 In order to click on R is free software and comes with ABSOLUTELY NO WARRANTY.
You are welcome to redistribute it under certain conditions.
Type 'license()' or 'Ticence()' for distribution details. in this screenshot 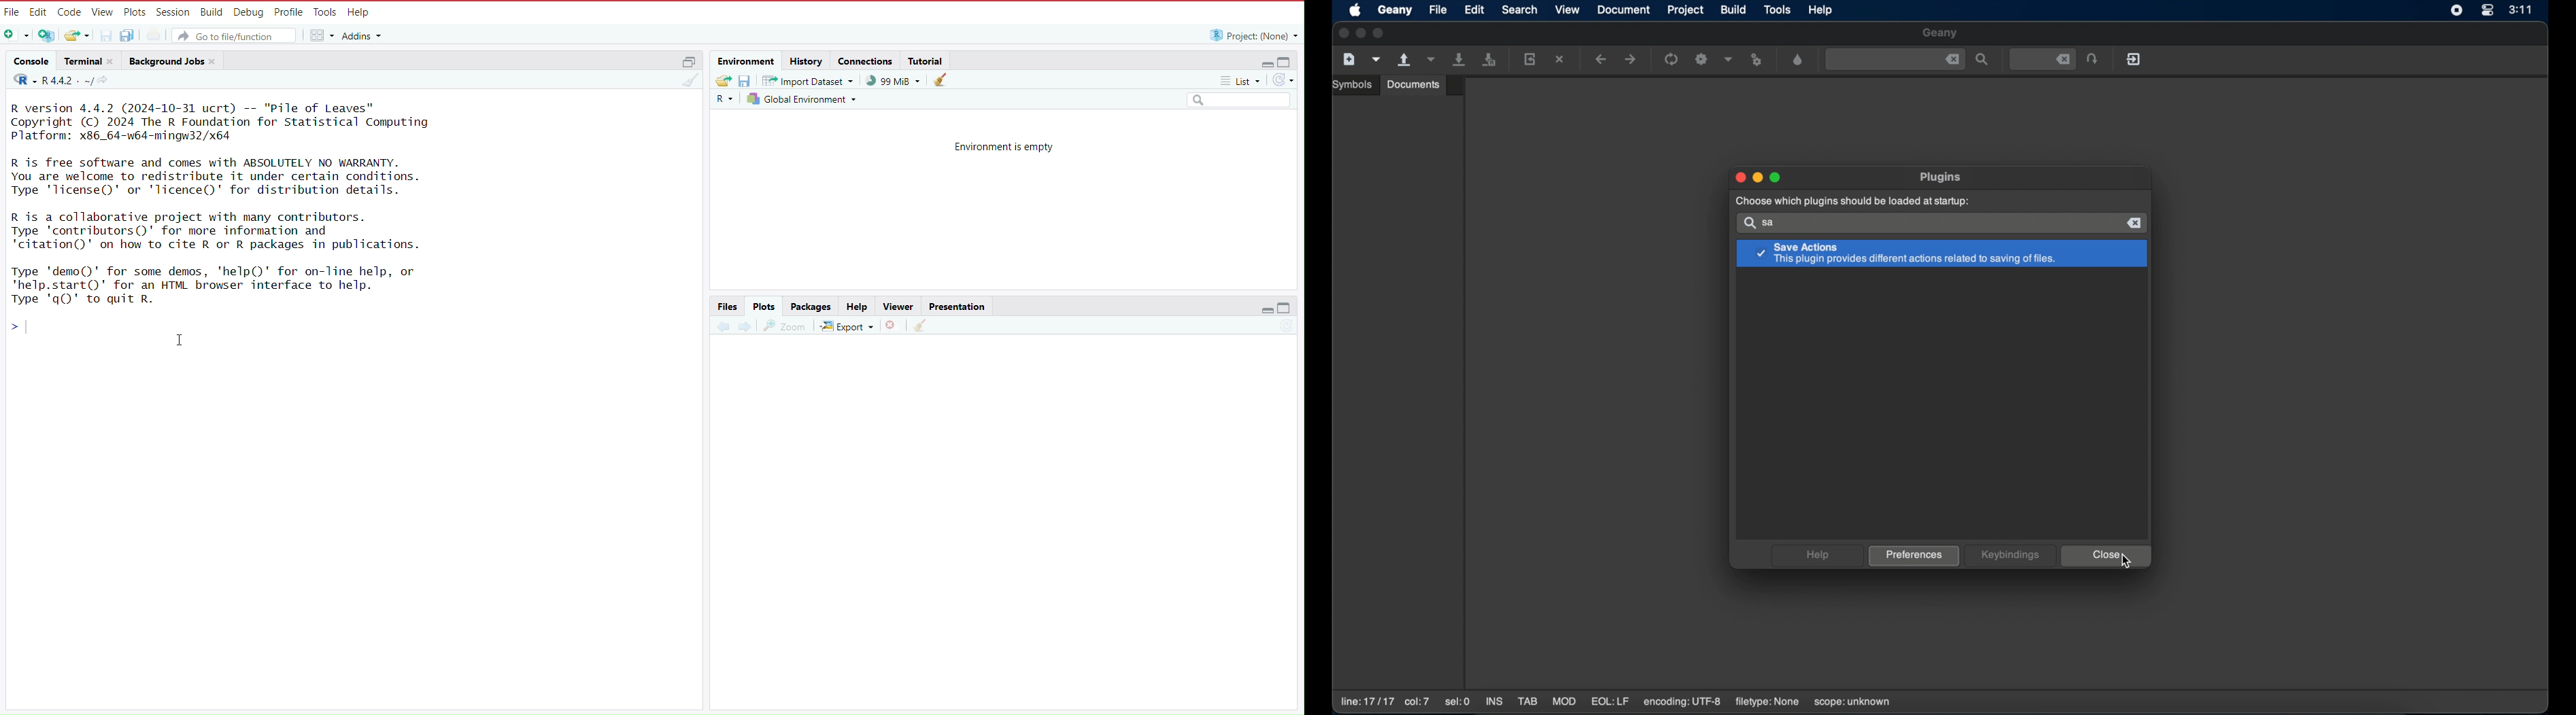, I will do `click(223, 175)`.